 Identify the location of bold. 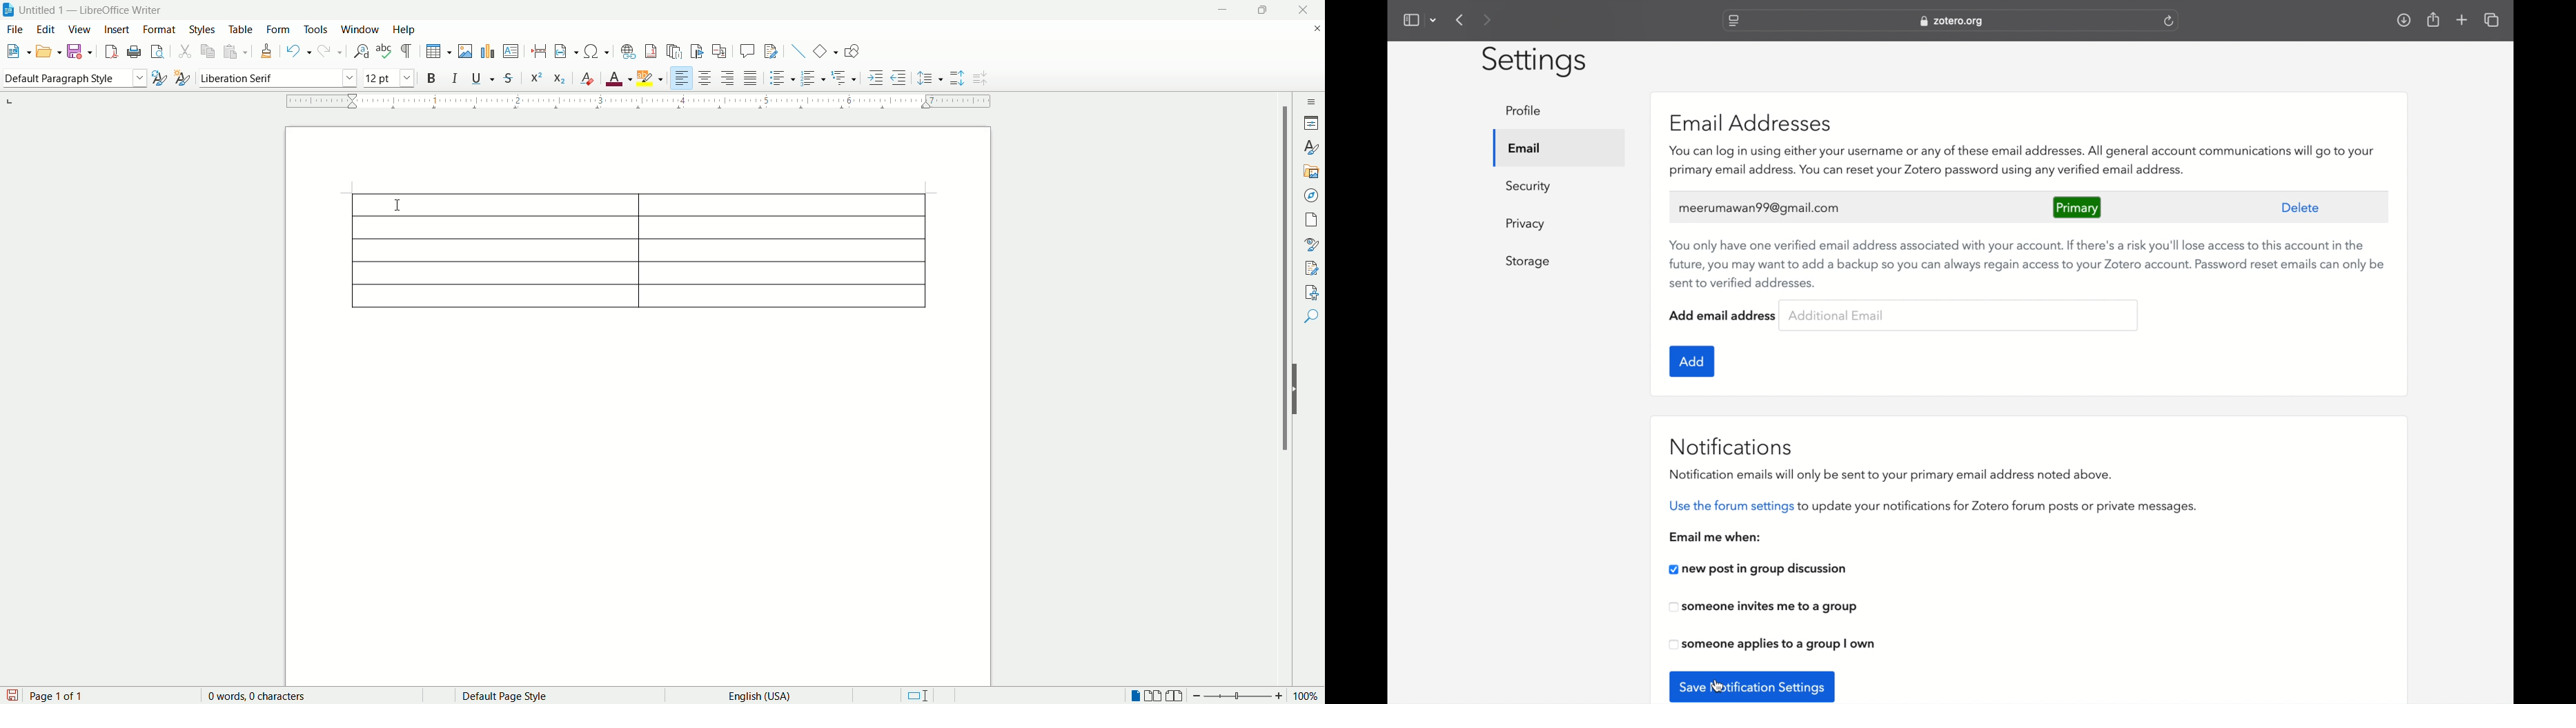
(433, 77).